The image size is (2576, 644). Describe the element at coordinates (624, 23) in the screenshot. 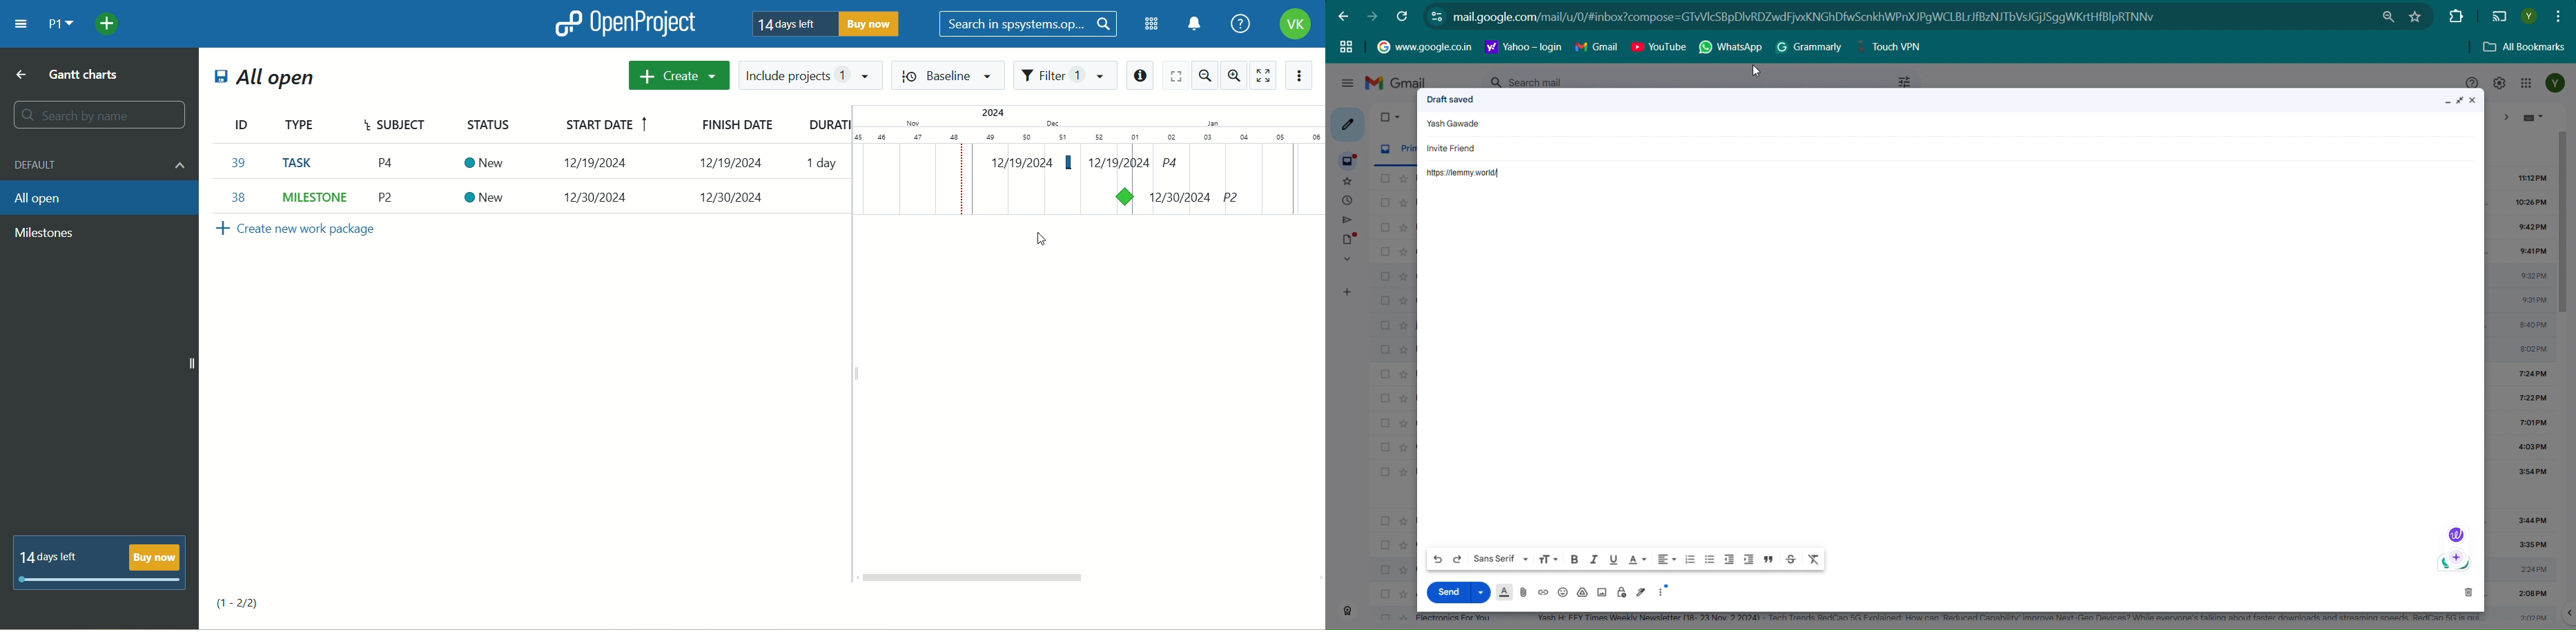

I see `openproject` at that location.